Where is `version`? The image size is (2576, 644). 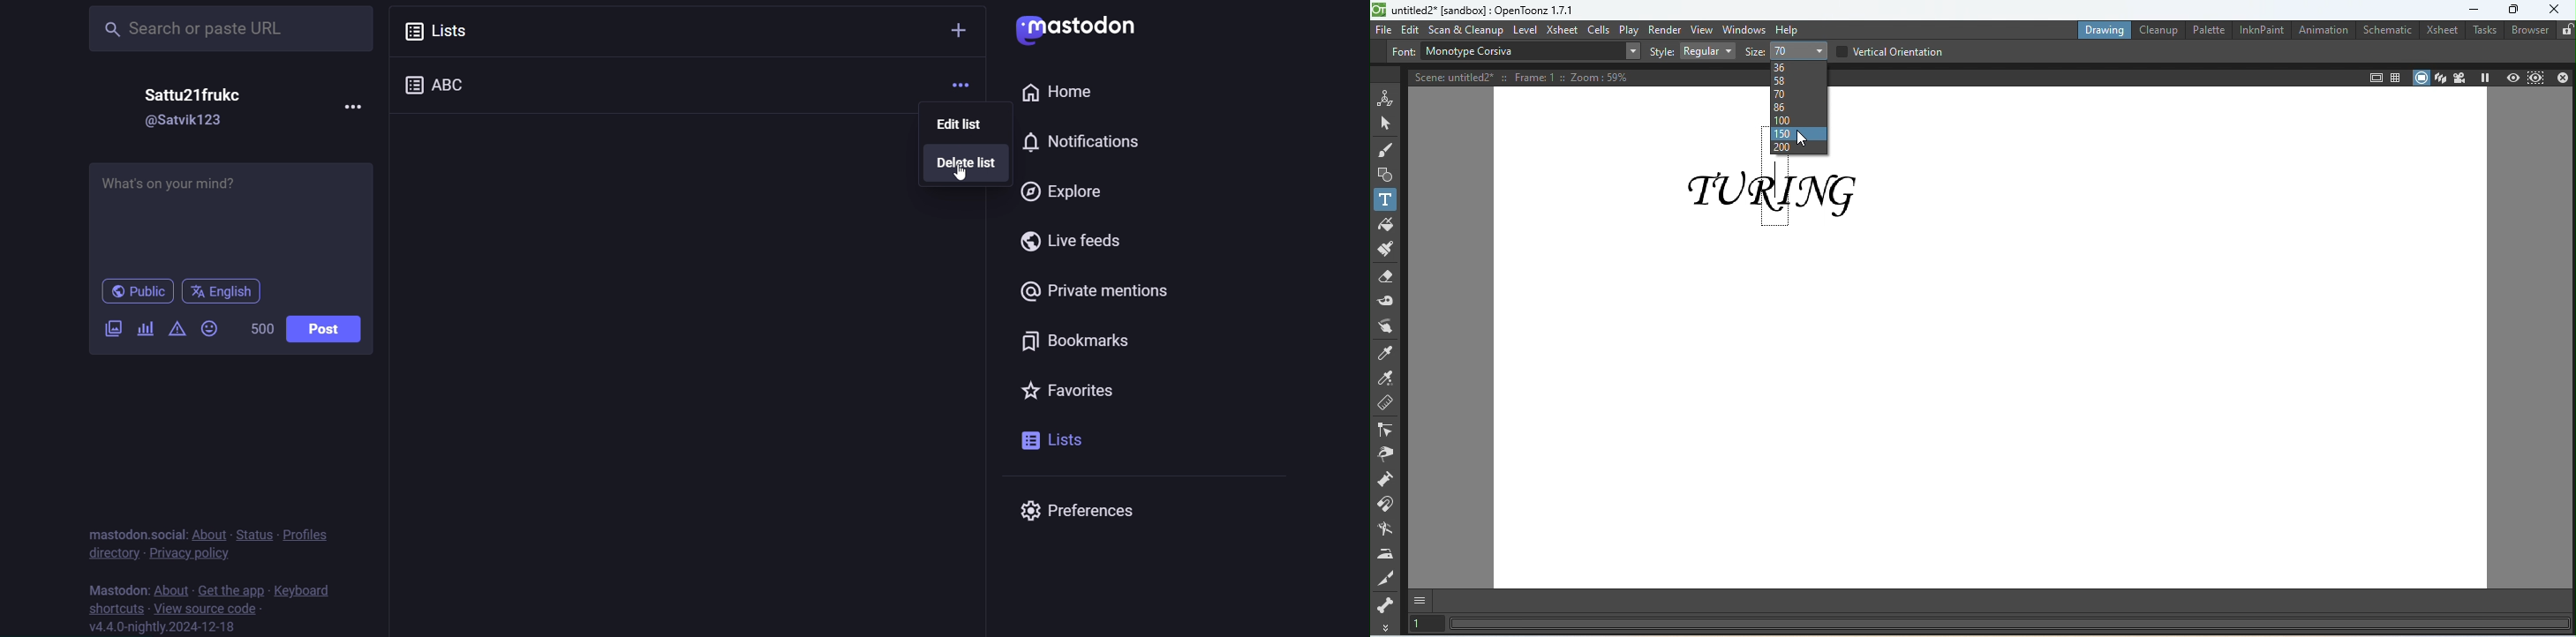 version is located at coordinates (172, 628).